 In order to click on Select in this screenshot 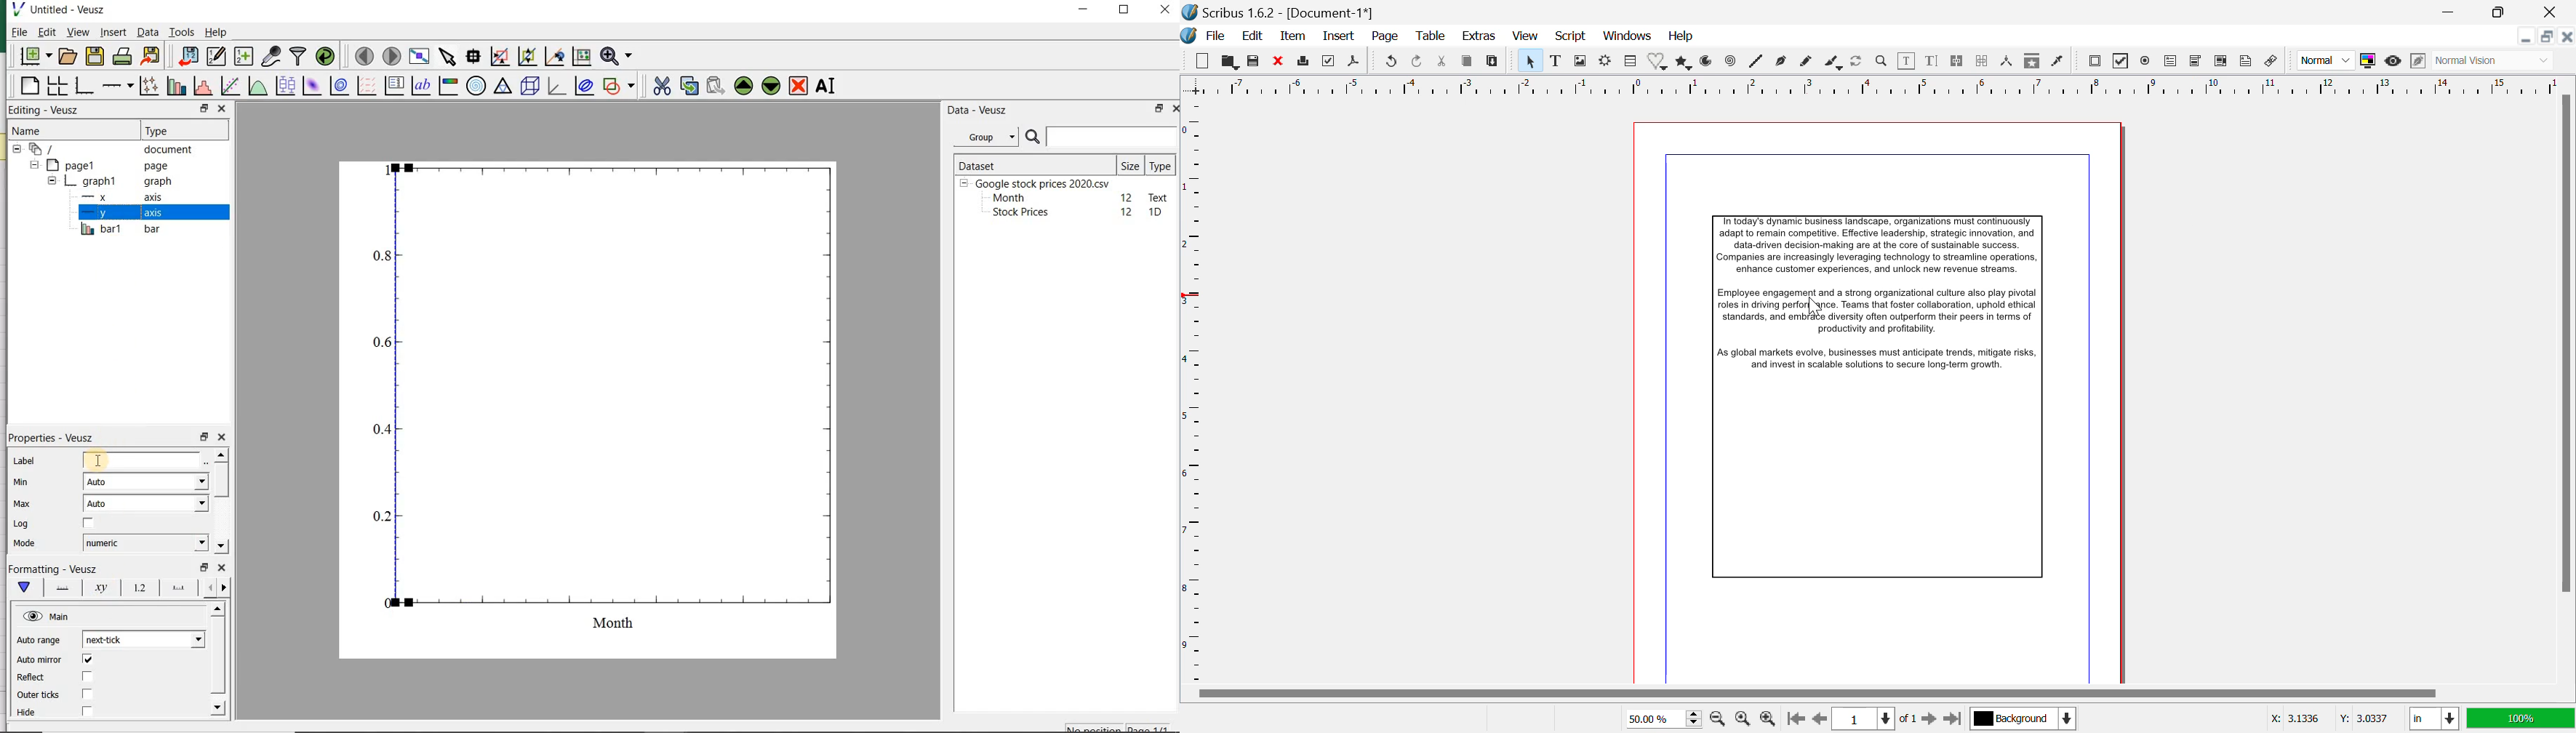, I will do `click(1532, 60)`.